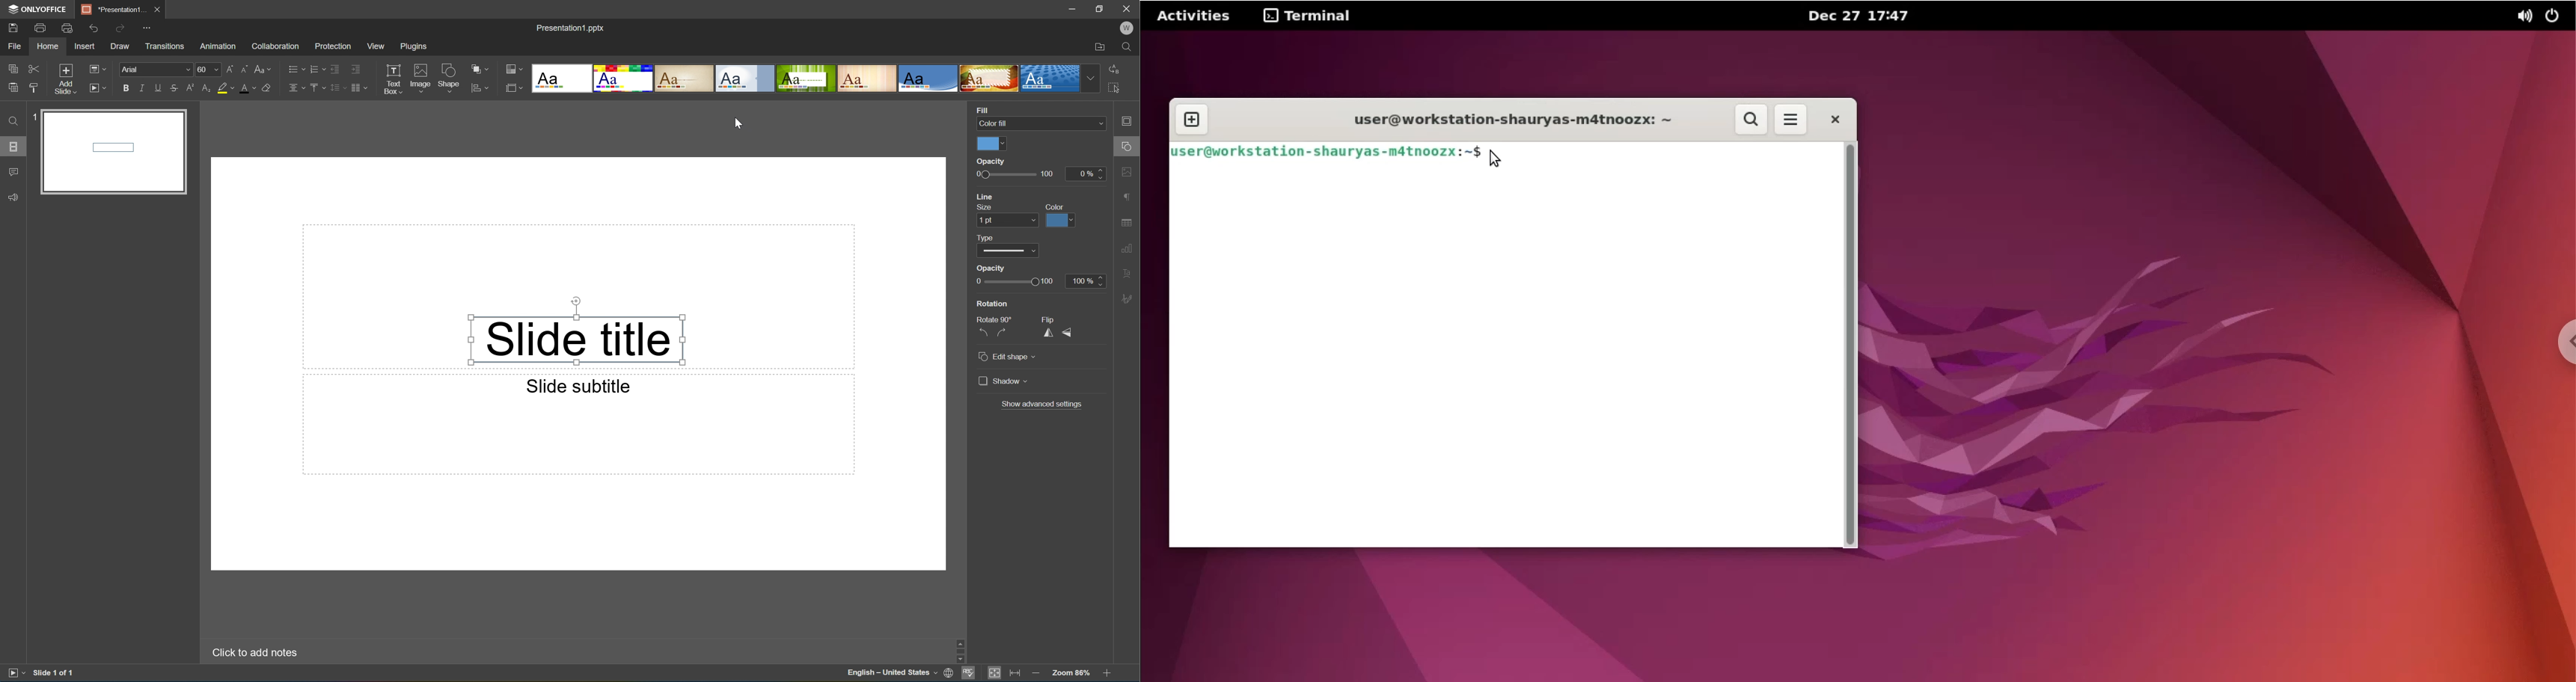 The width and height of the screenshot is (2576, 700). I want to click on Slider, so click(1015, 175).